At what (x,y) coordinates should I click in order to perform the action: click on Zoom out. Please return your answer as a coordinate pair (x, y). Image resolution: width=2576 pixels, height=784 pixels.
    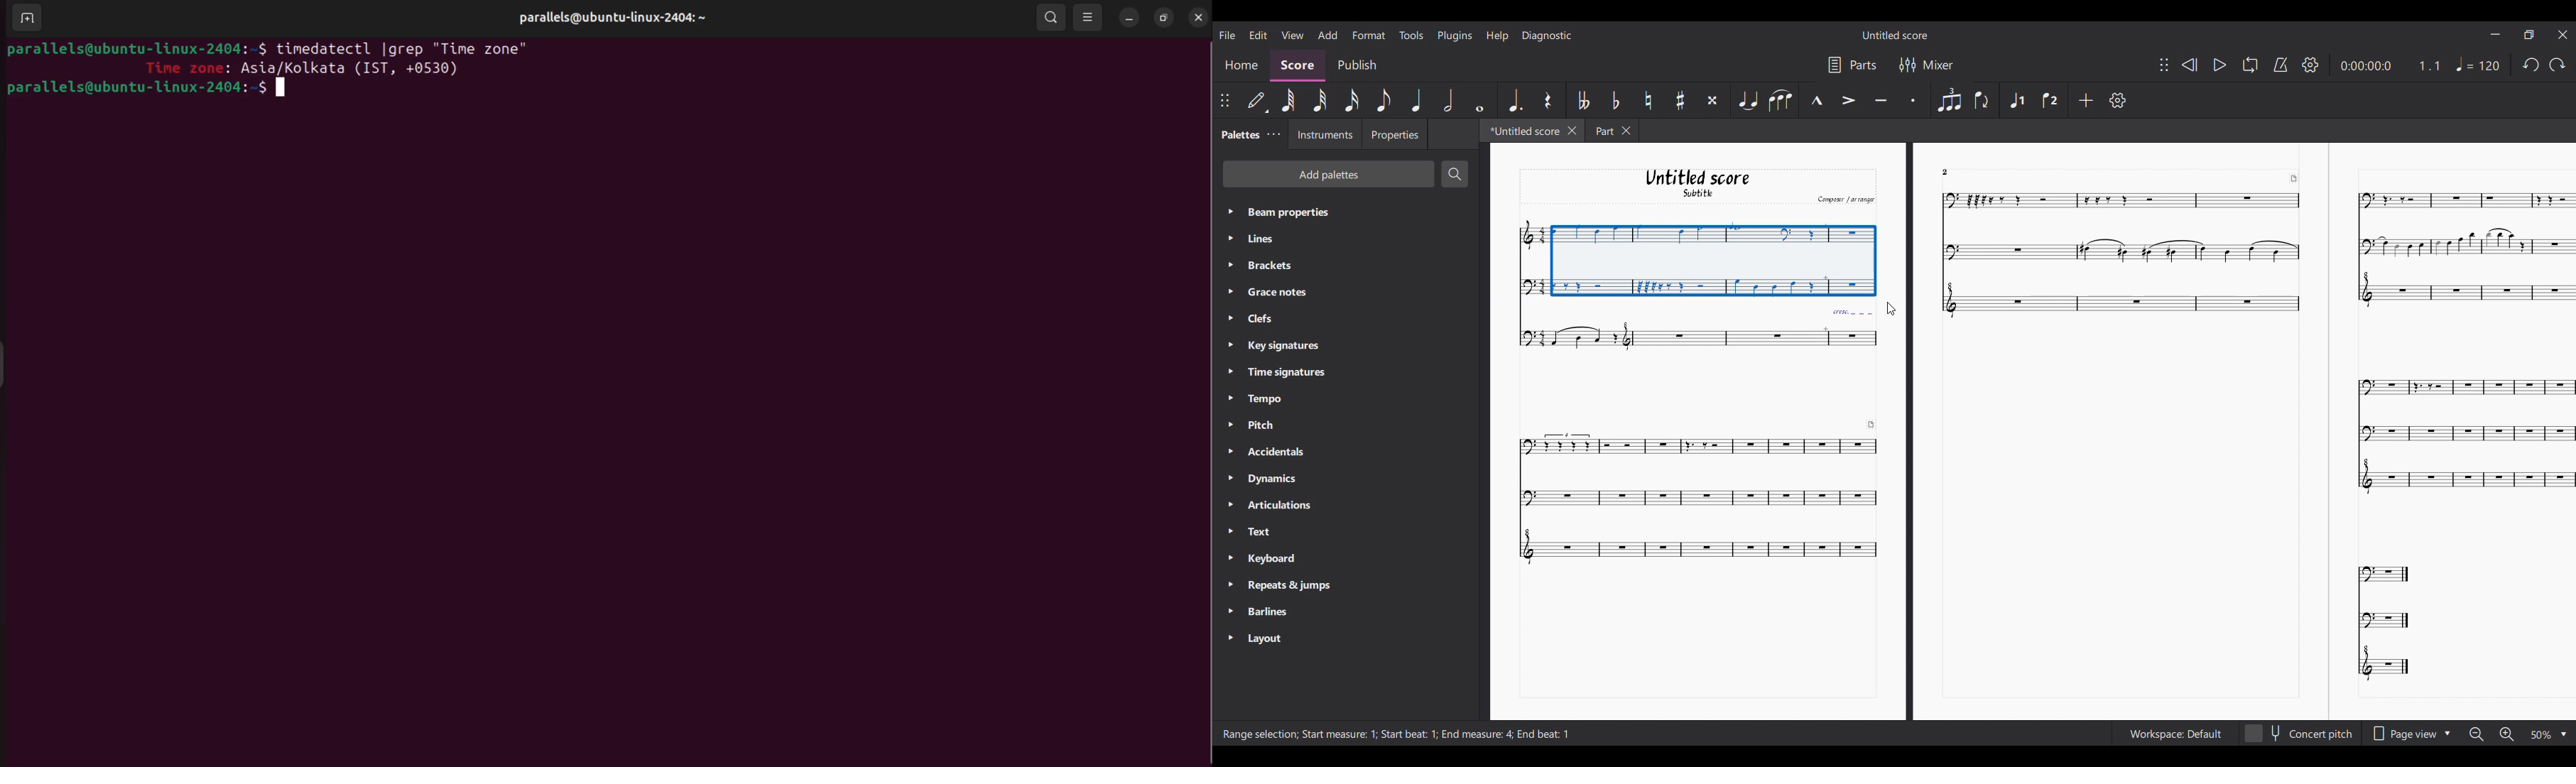
    Looking at the image, I should click on (2477, 735).